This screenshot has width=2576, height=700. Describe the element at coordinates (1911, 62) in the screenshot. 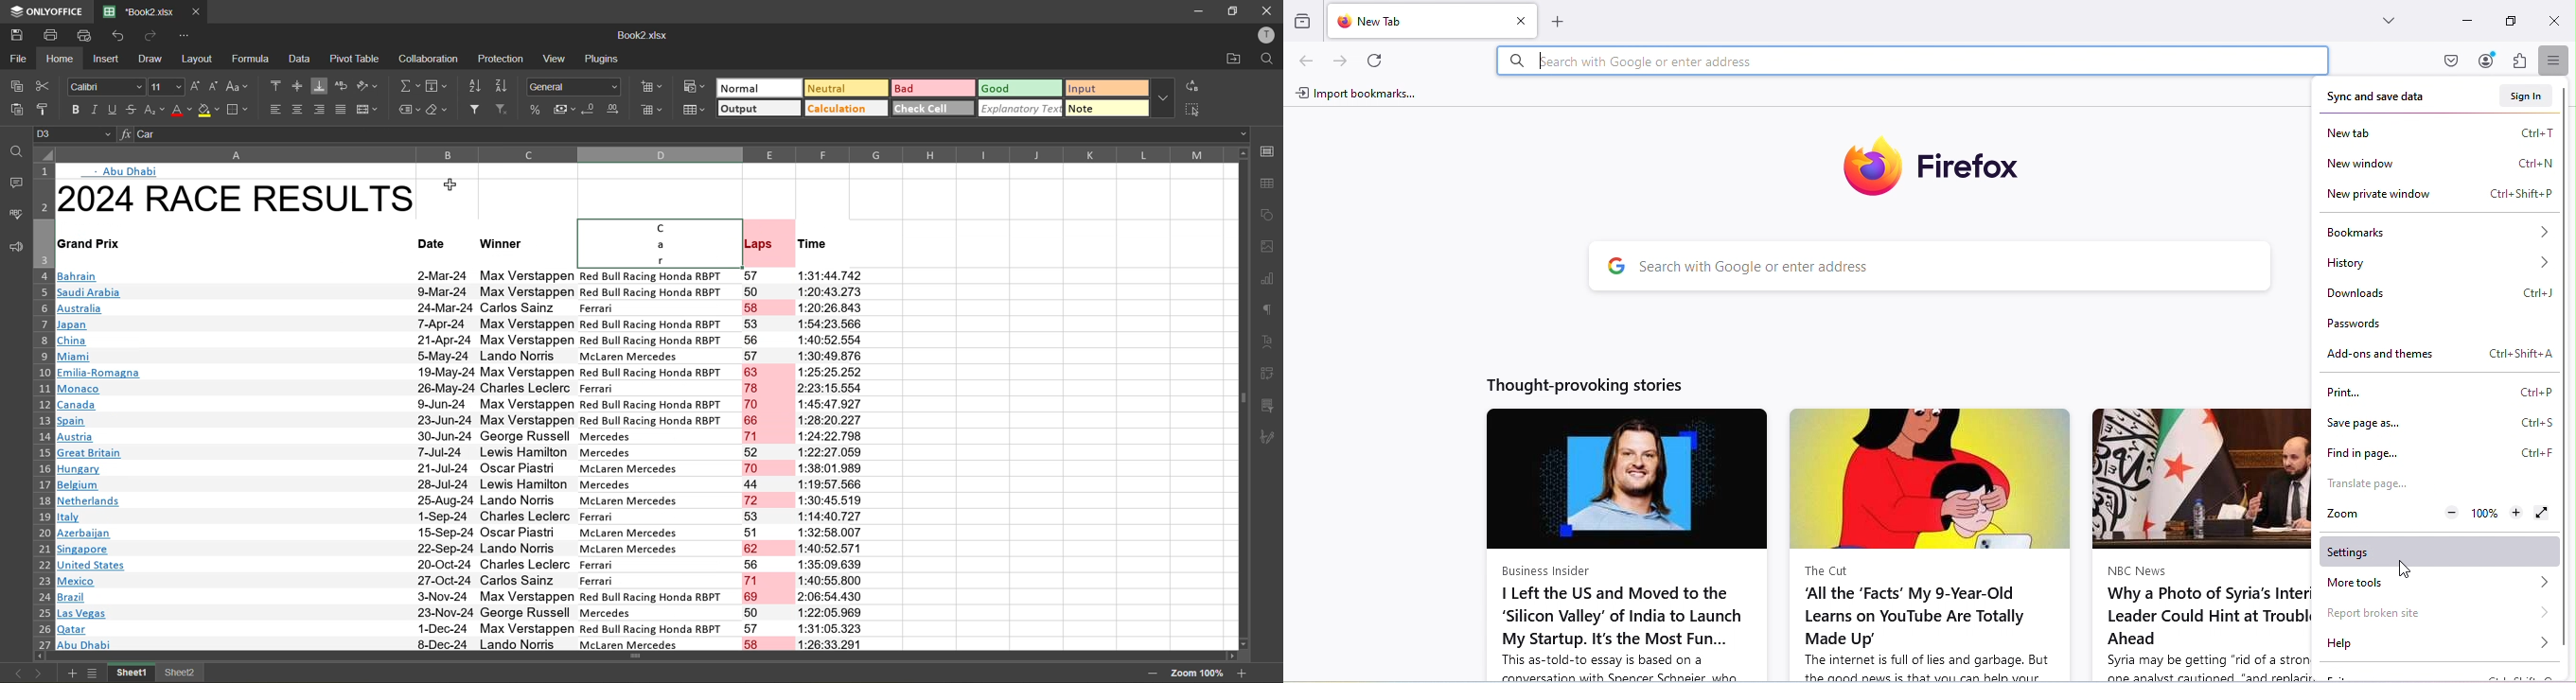

I see `Address bar` at that location.